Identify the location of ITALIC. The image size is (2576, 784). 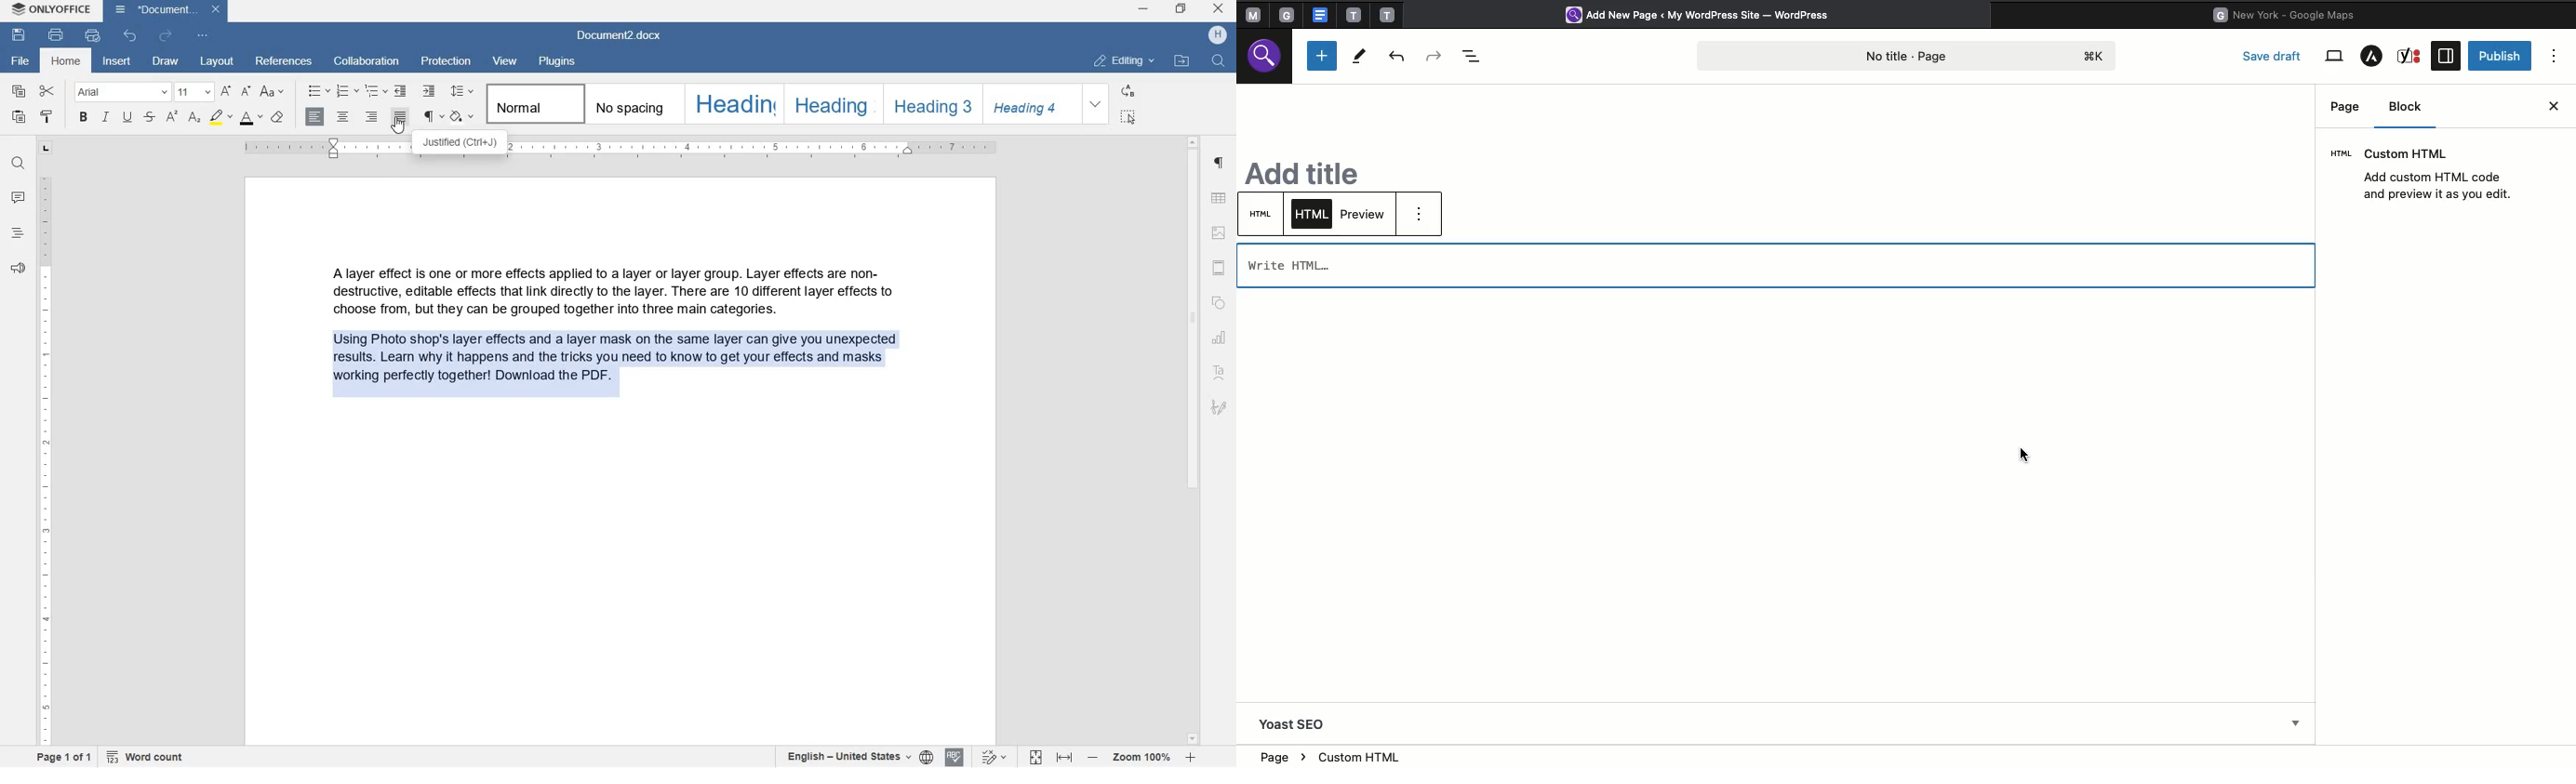
(105, 118).